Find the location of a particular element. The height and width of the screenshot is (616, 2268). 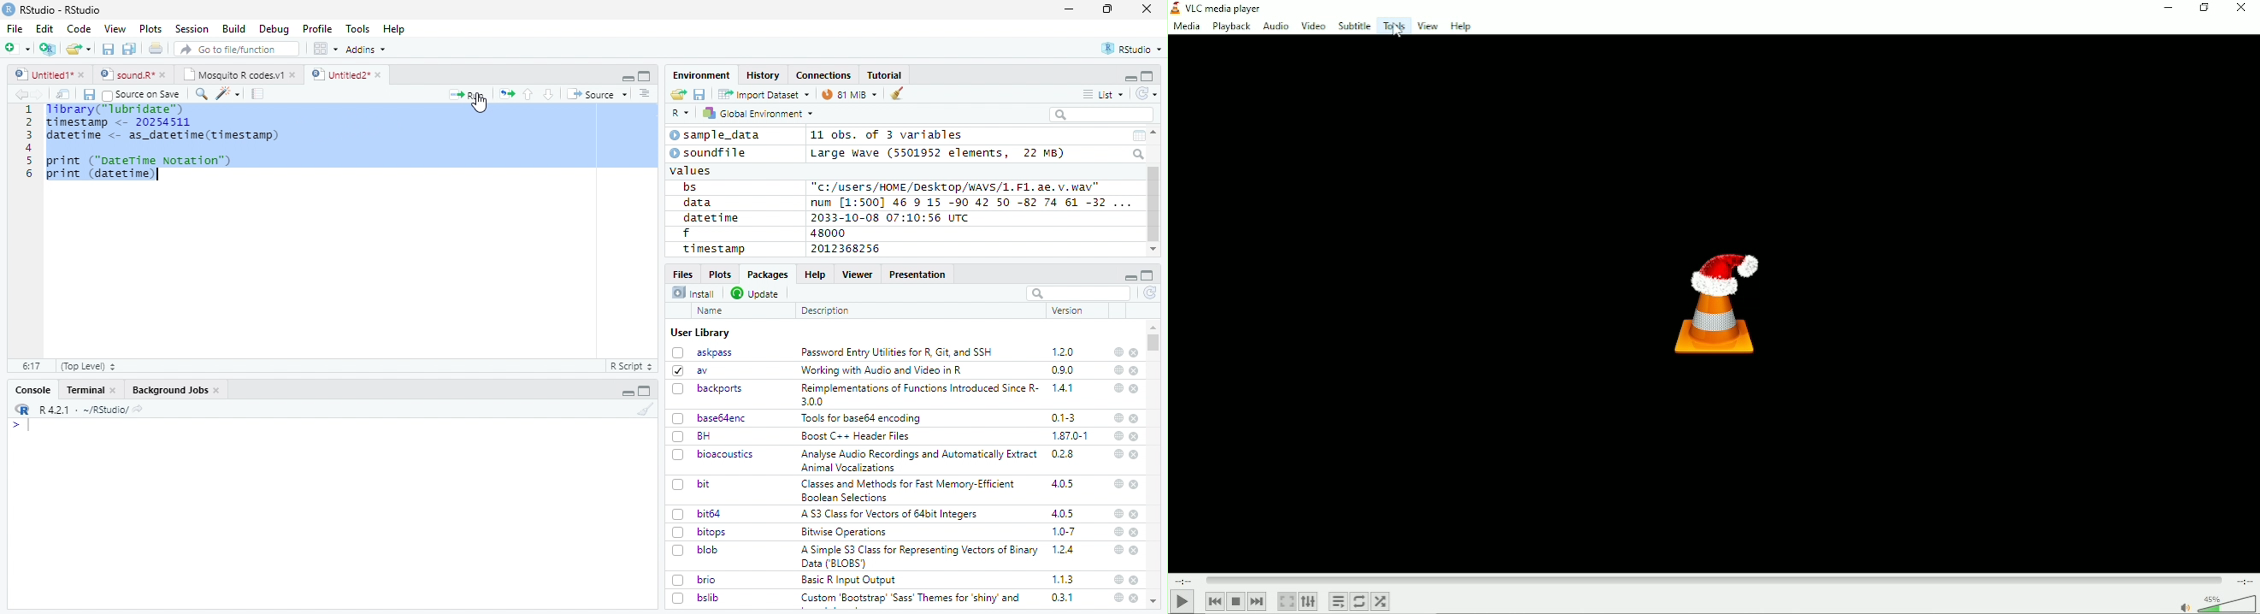

55:17 is located at coordinates (32, 366).